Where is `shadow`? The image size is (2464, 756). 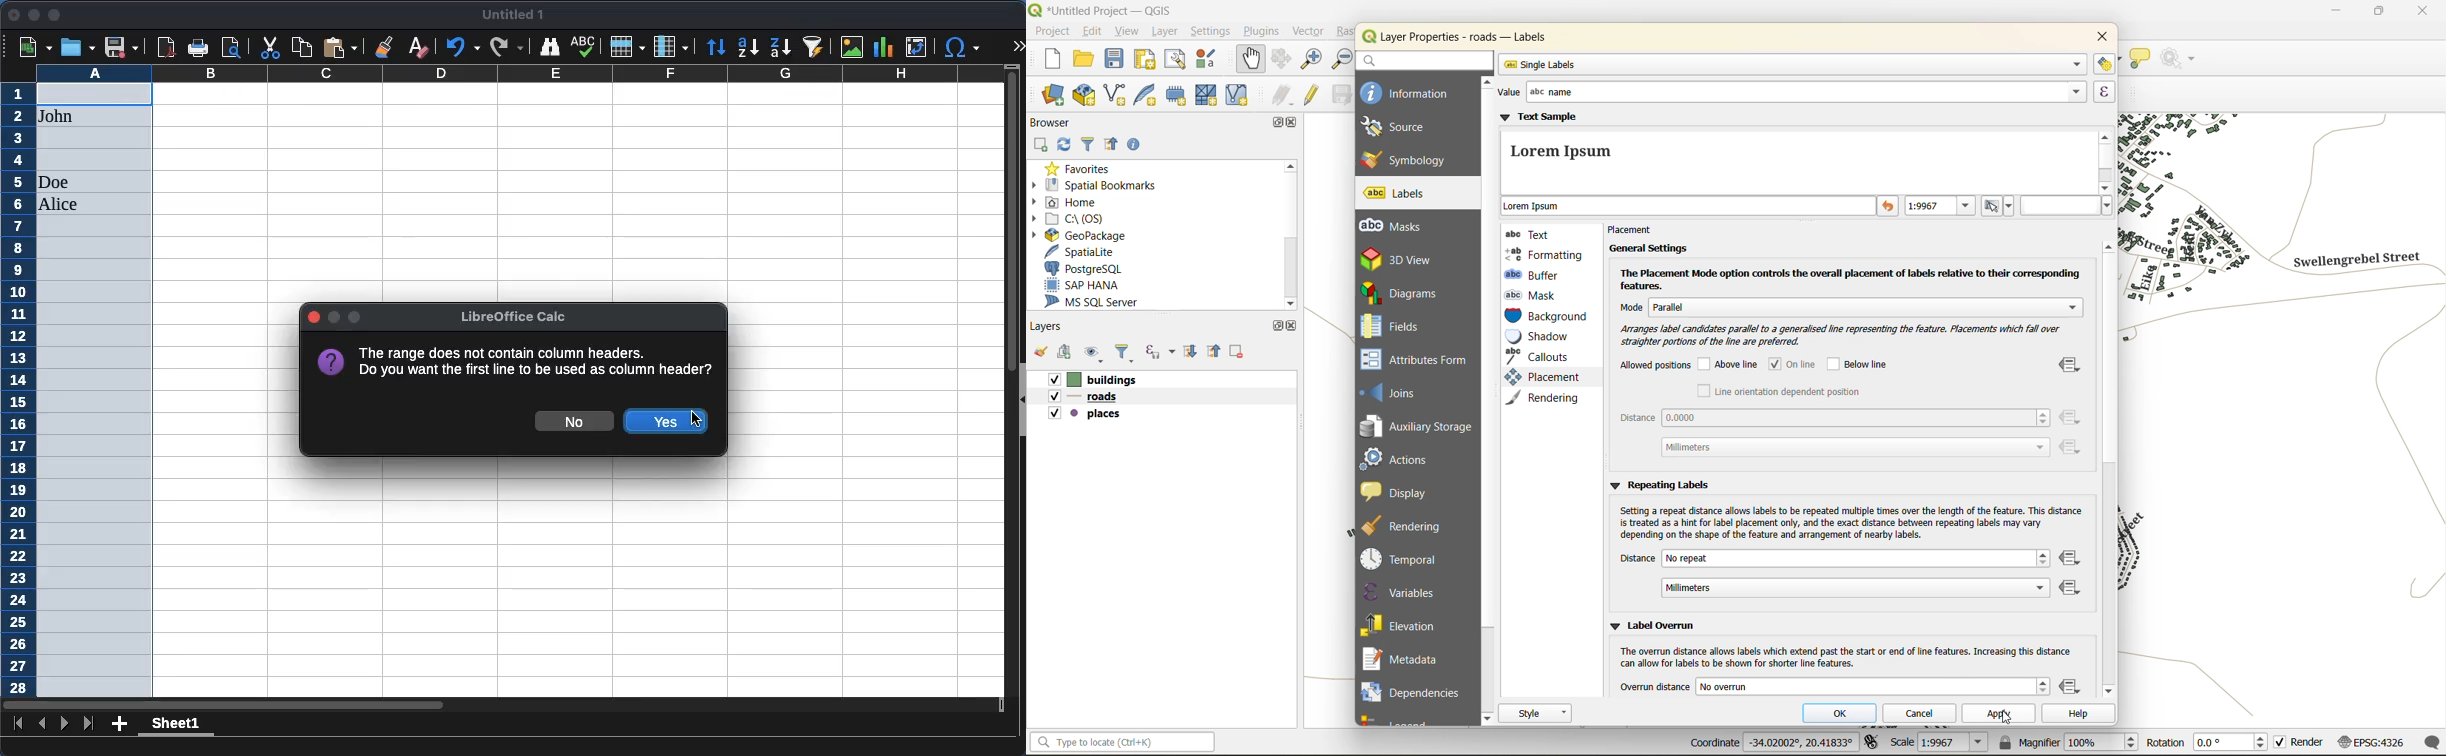
shadow is located at coordinates (1546, 337).